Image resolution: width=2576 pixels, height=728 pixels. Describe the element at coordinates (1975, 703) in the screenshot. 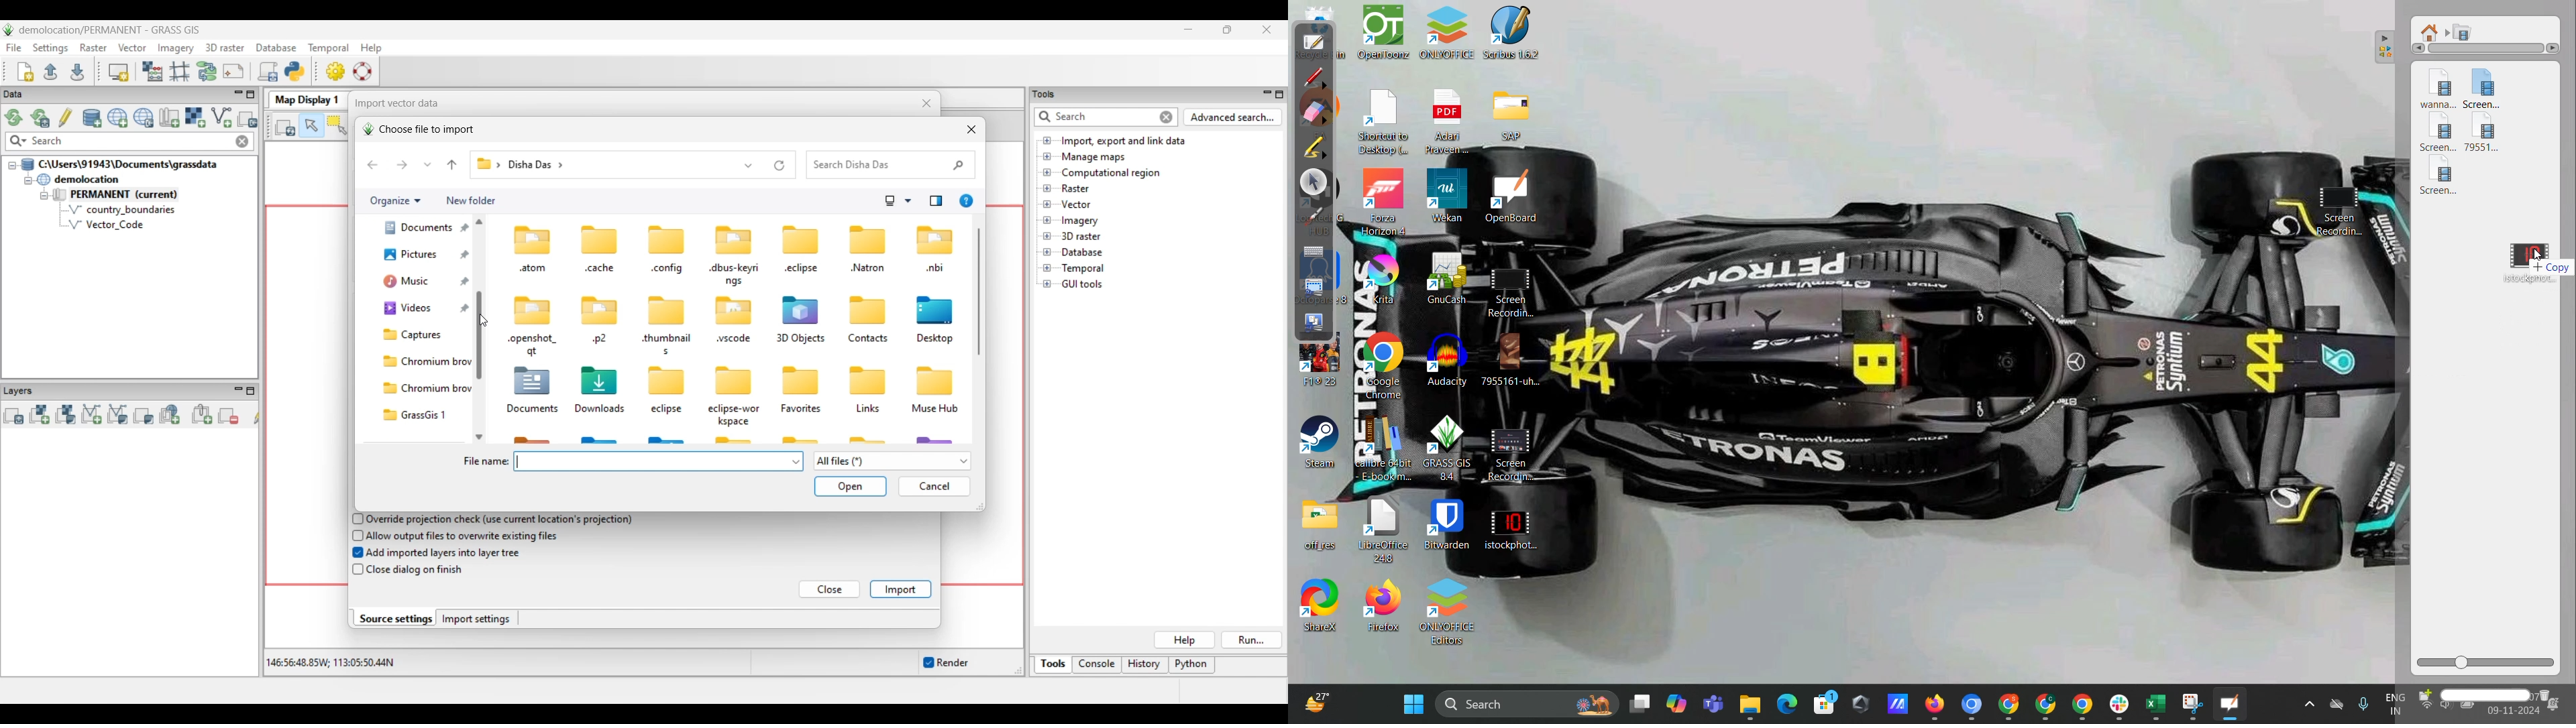

I see `Minimized google chrome` at that location.